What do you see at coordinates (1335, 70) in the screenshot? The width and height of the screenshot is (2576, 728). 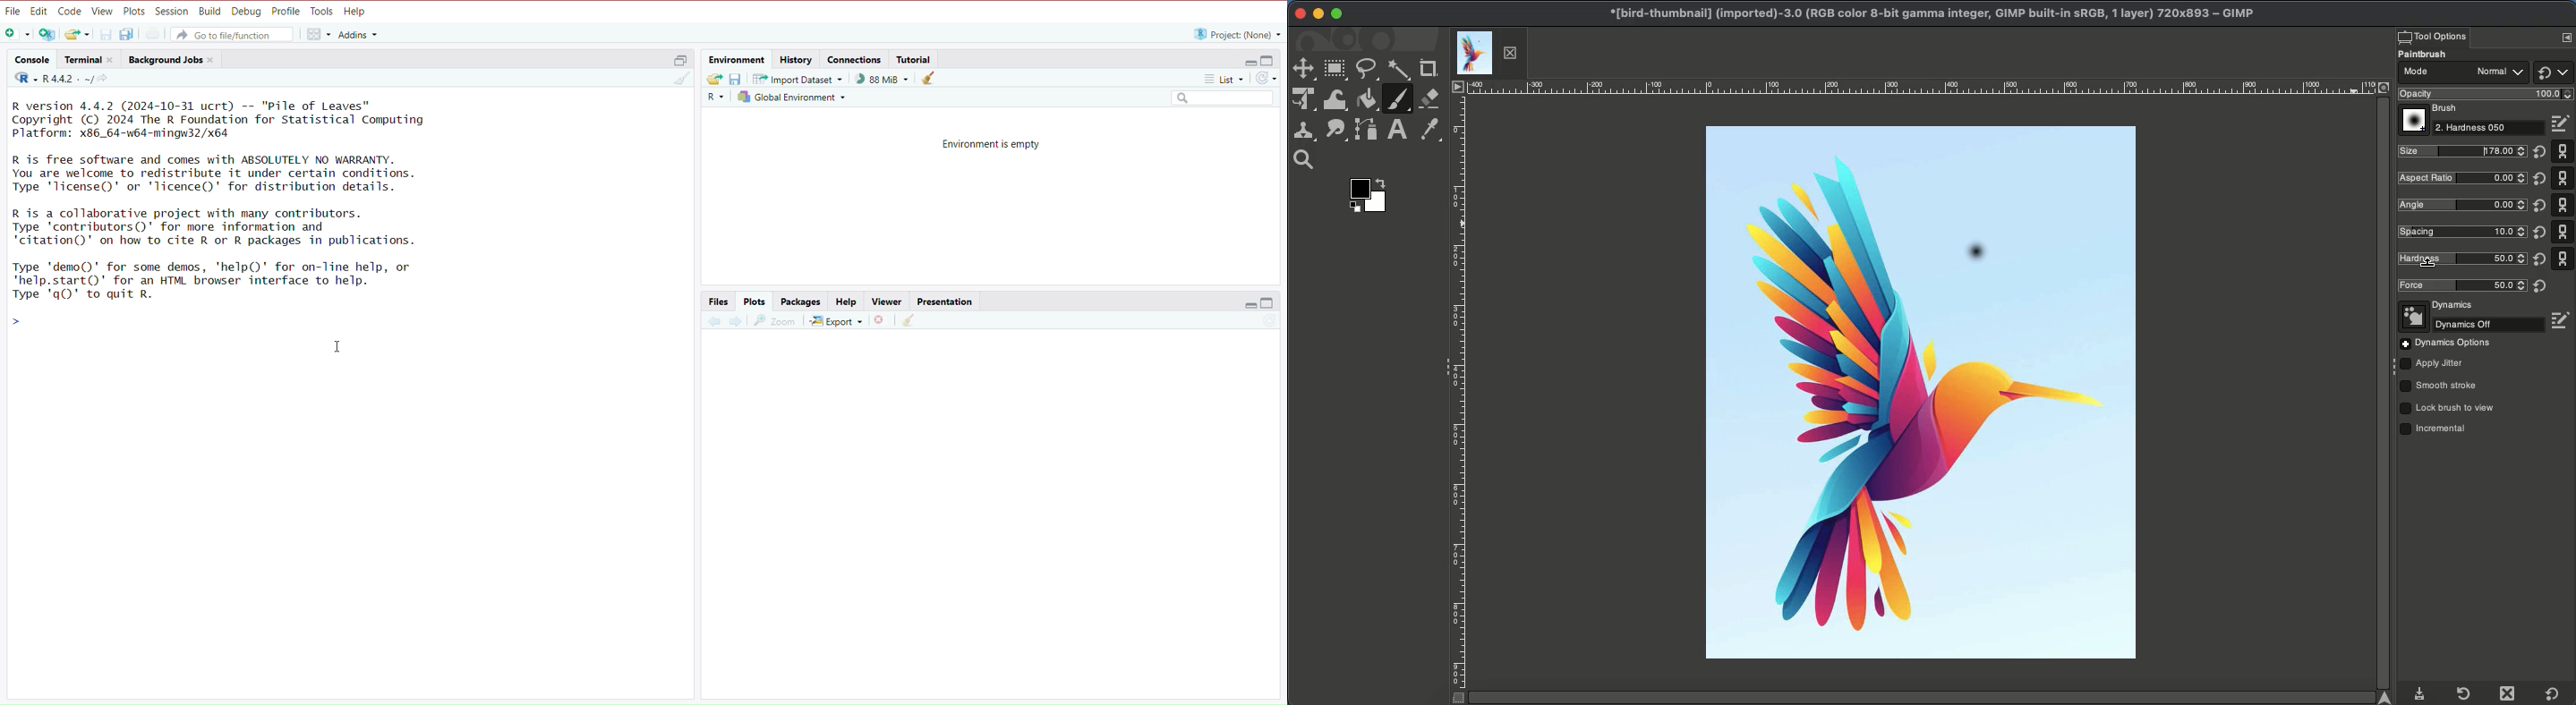 I see `Rectangular selector` at bounding box center [1335, 70].